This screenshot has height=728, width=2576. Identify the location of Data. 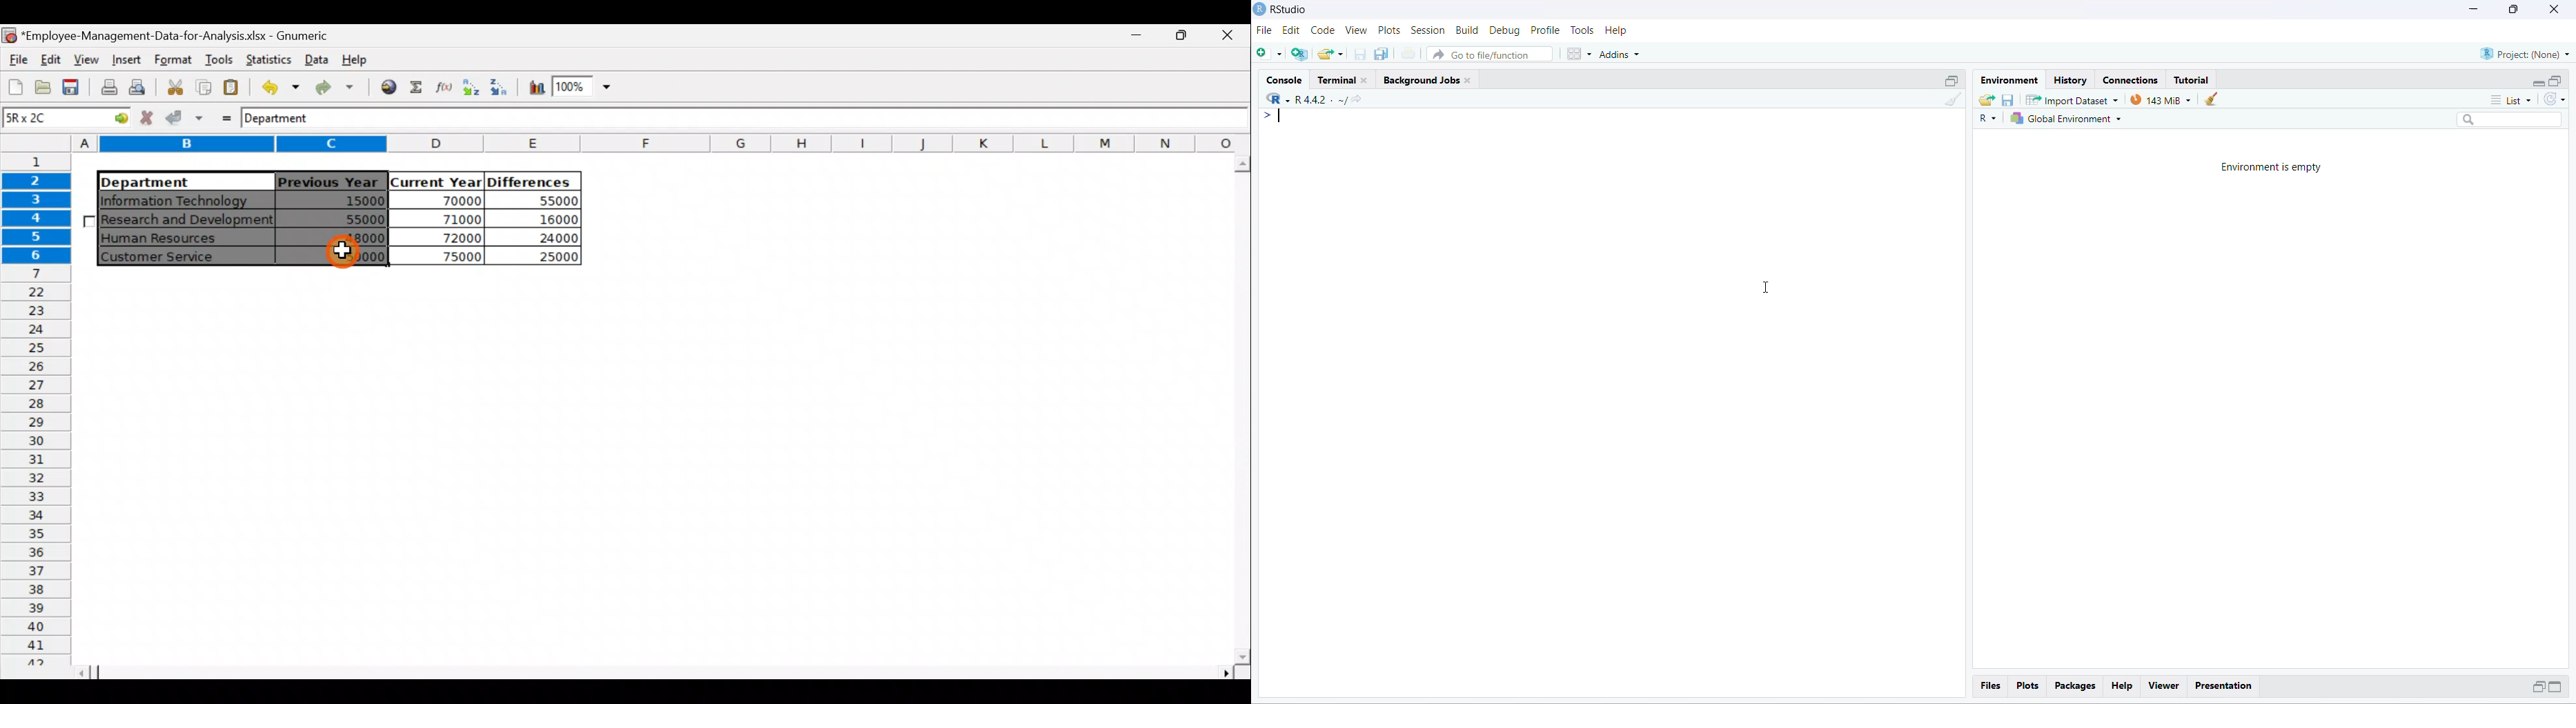
(316, 58).